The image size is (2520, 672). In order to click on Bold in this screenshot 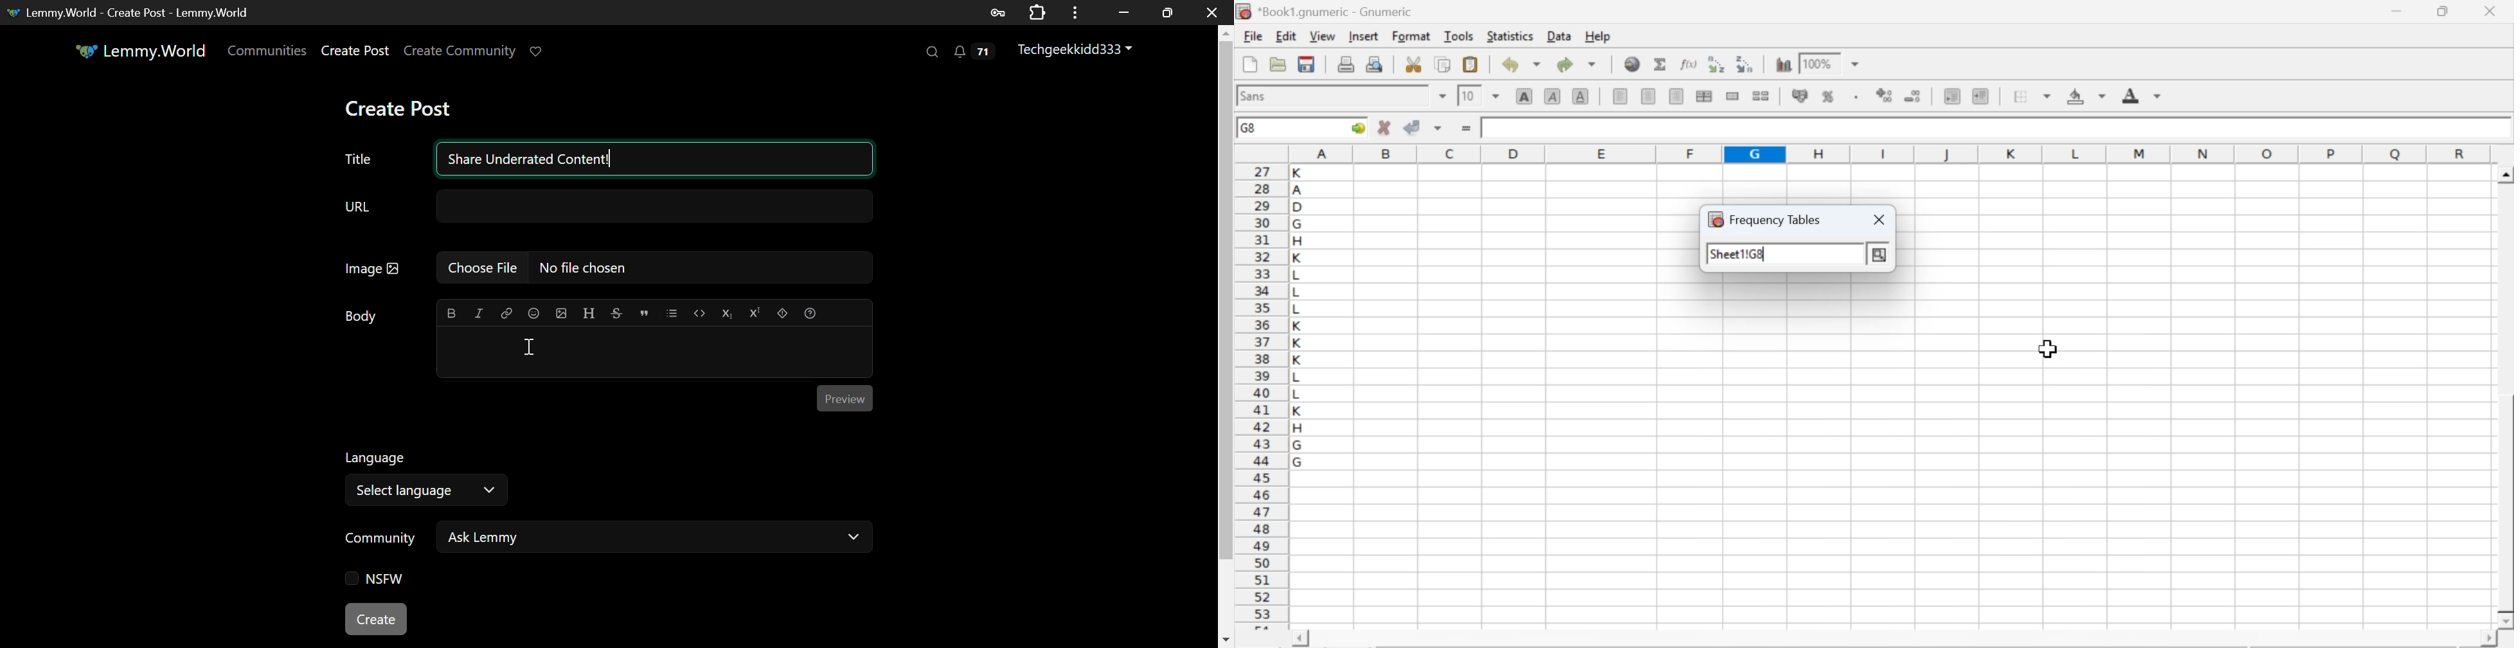, I will do `click(451, 313)`.